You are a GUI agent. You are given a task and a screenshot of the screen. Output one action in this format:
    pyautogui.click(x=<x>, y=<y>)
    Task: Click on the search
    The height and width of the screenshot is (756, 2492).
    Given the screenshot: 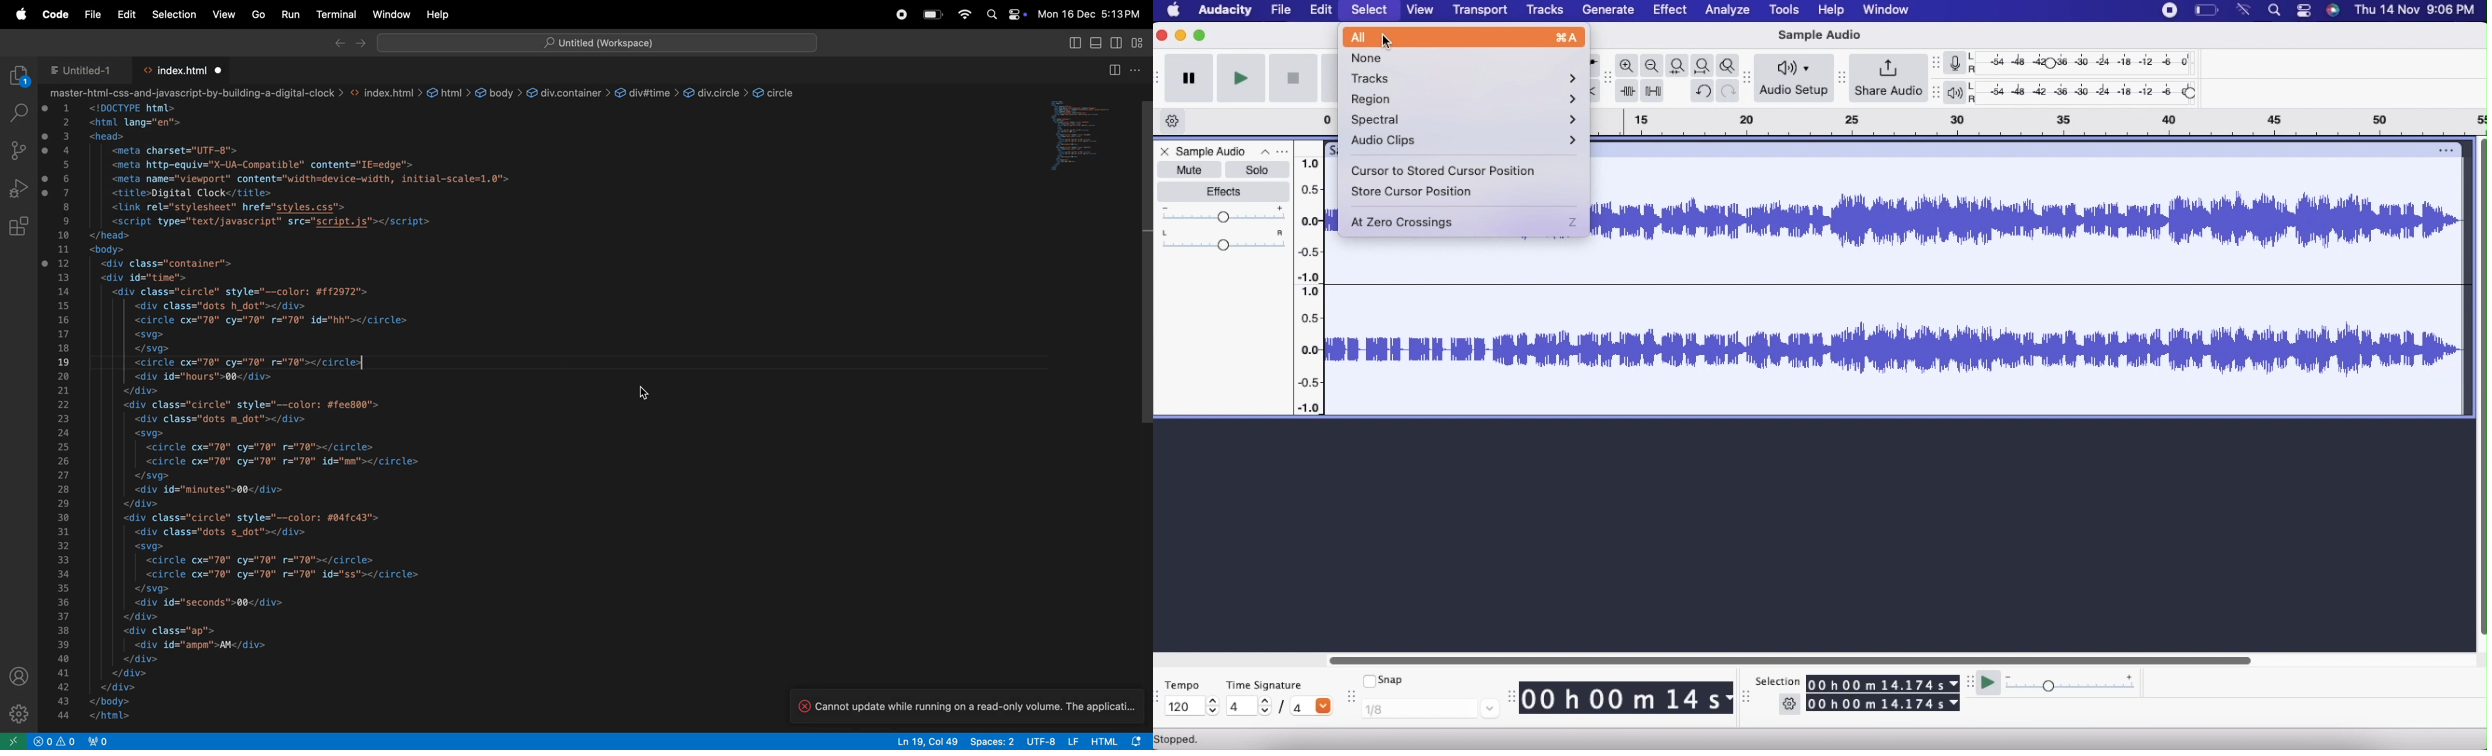 What is the action you would take?
    pyautogui.click(x=19, y=114)
    